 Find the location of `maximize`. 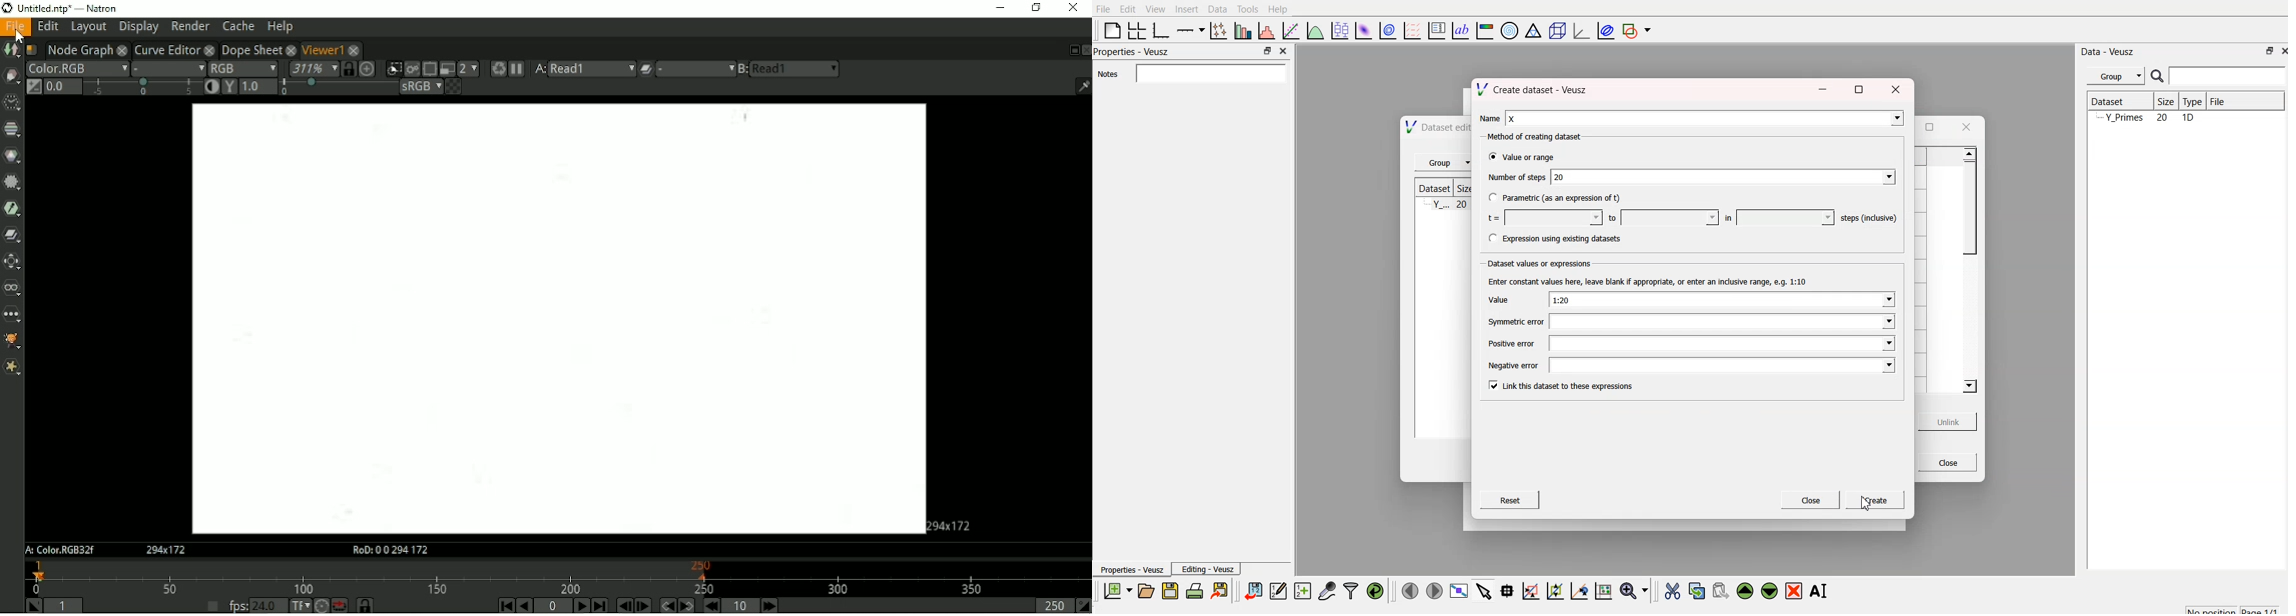

maximize is located at coordinates (1857, 89).